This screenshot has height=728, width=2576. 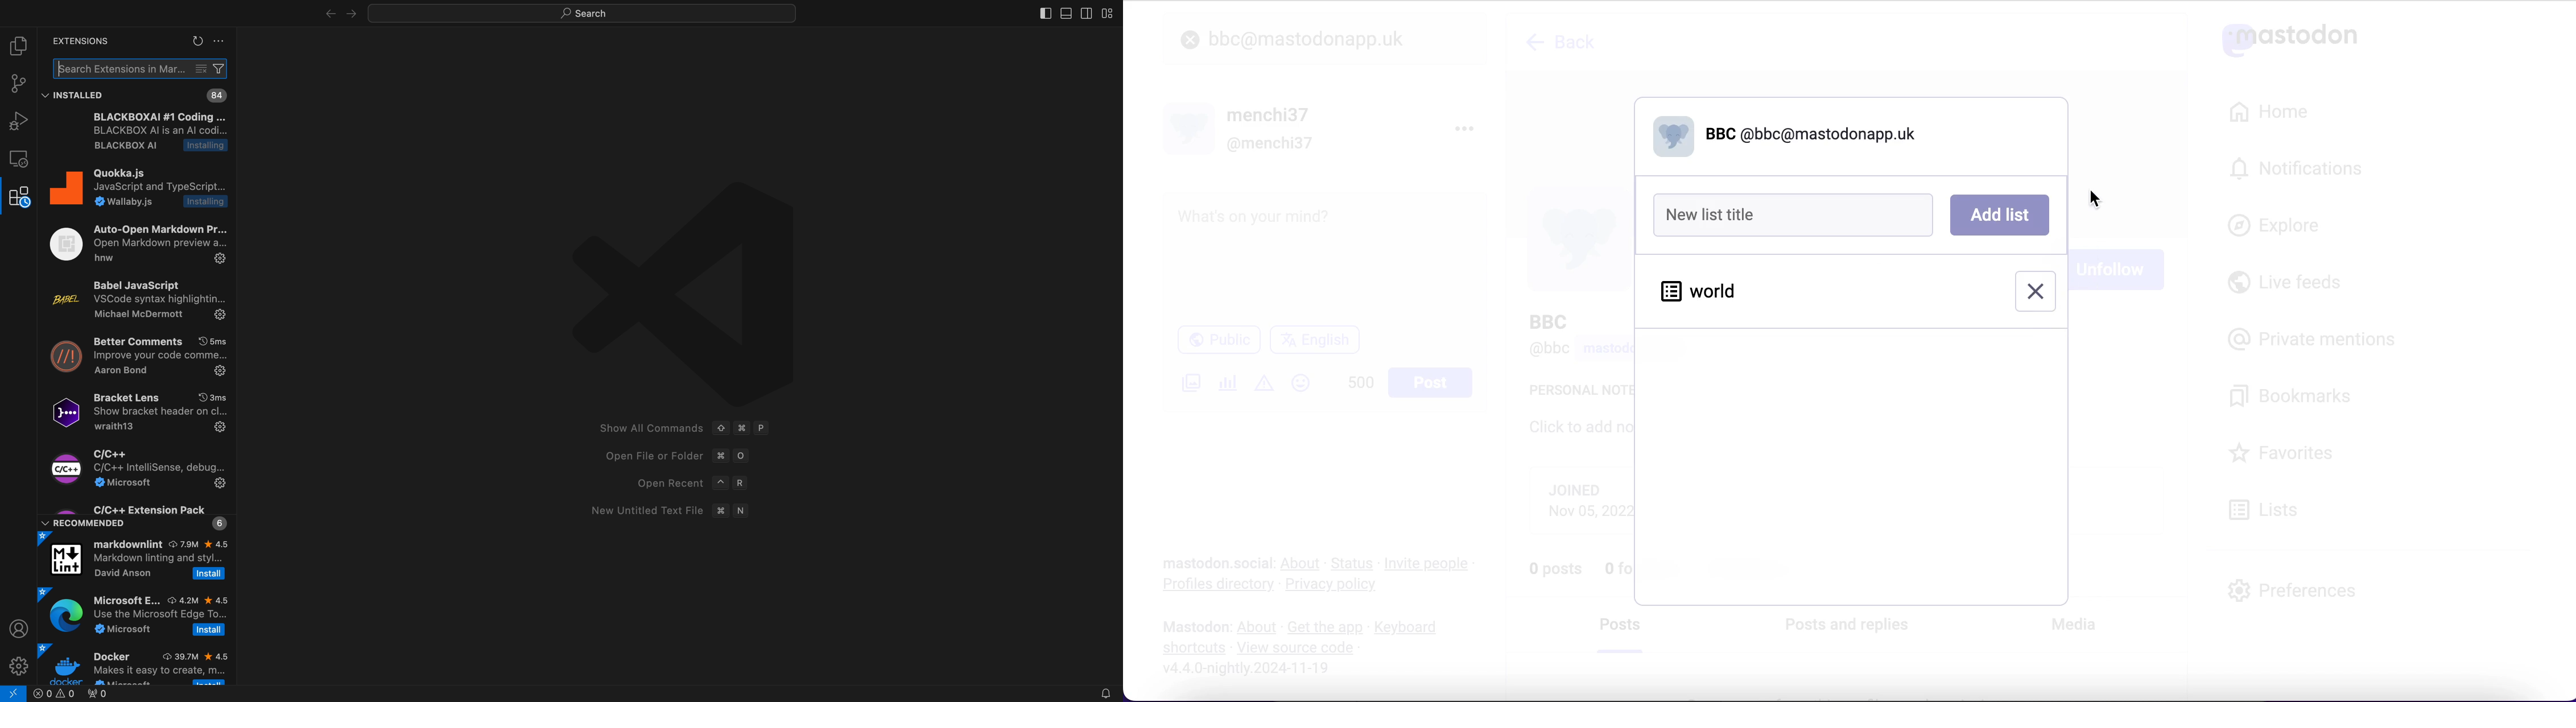 I want to click on home, so click(x=2267, y=112).